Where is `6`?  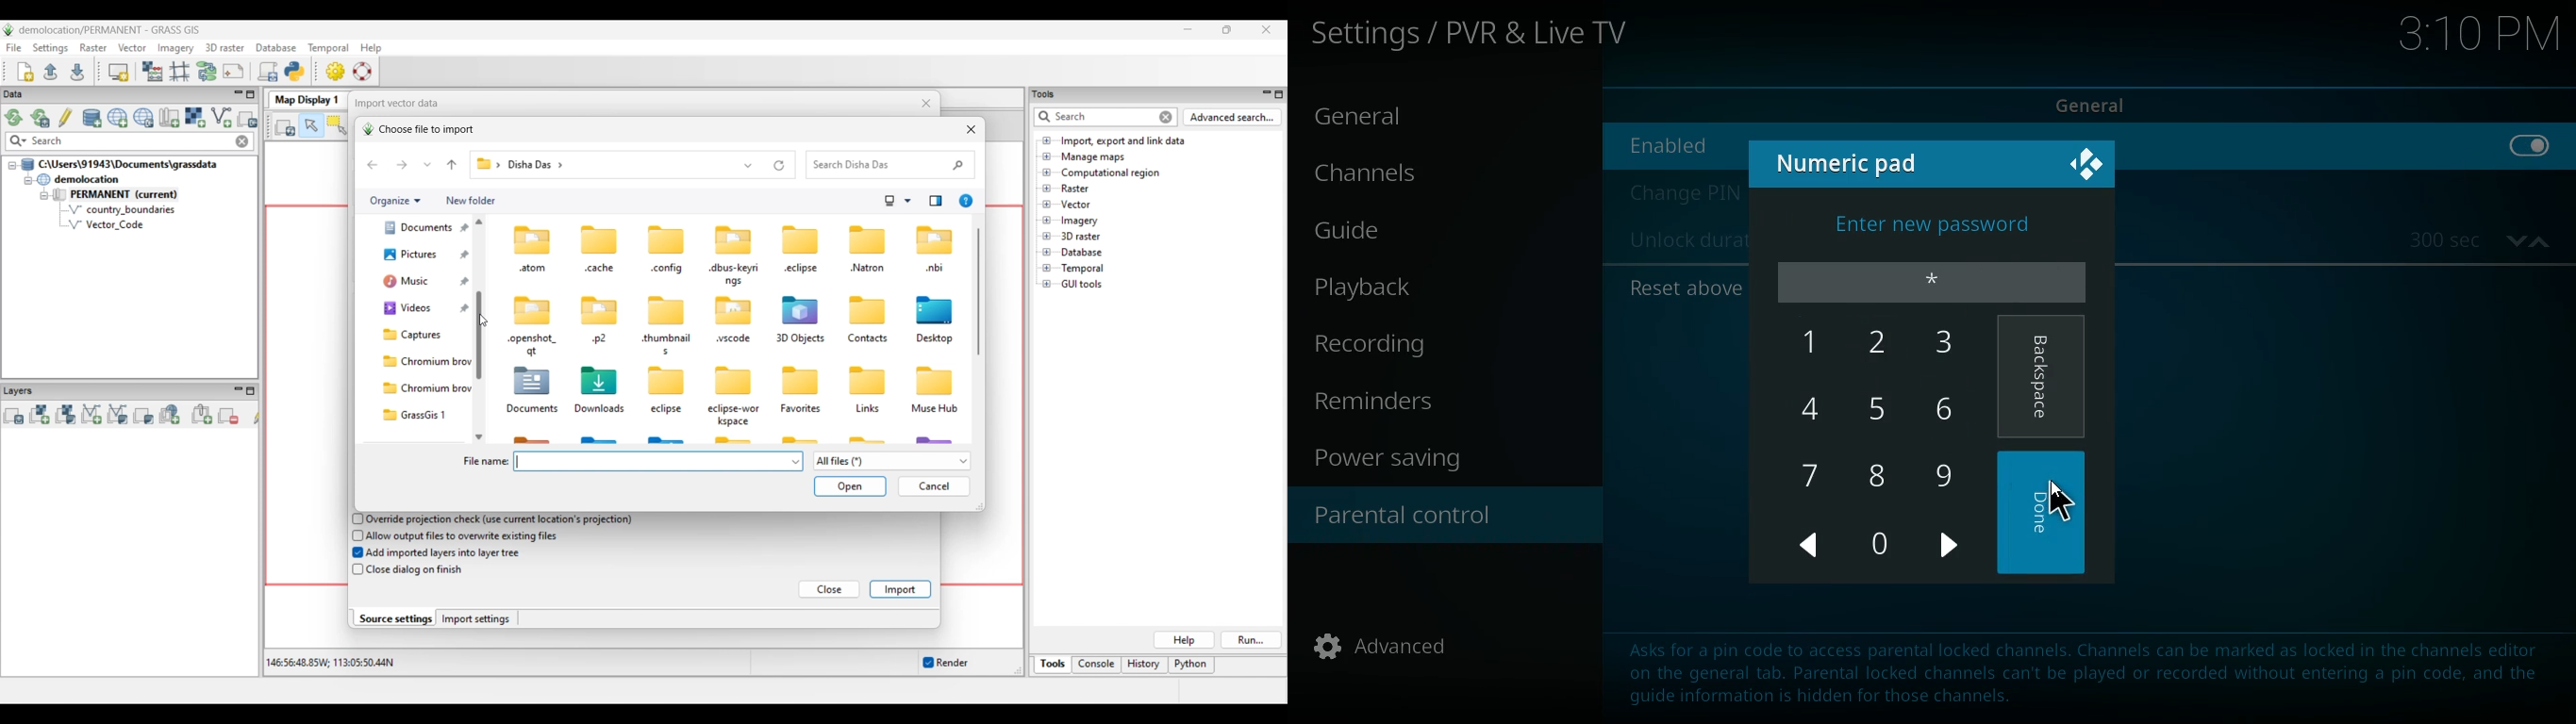
6 is located at coordinates (1947, 409).